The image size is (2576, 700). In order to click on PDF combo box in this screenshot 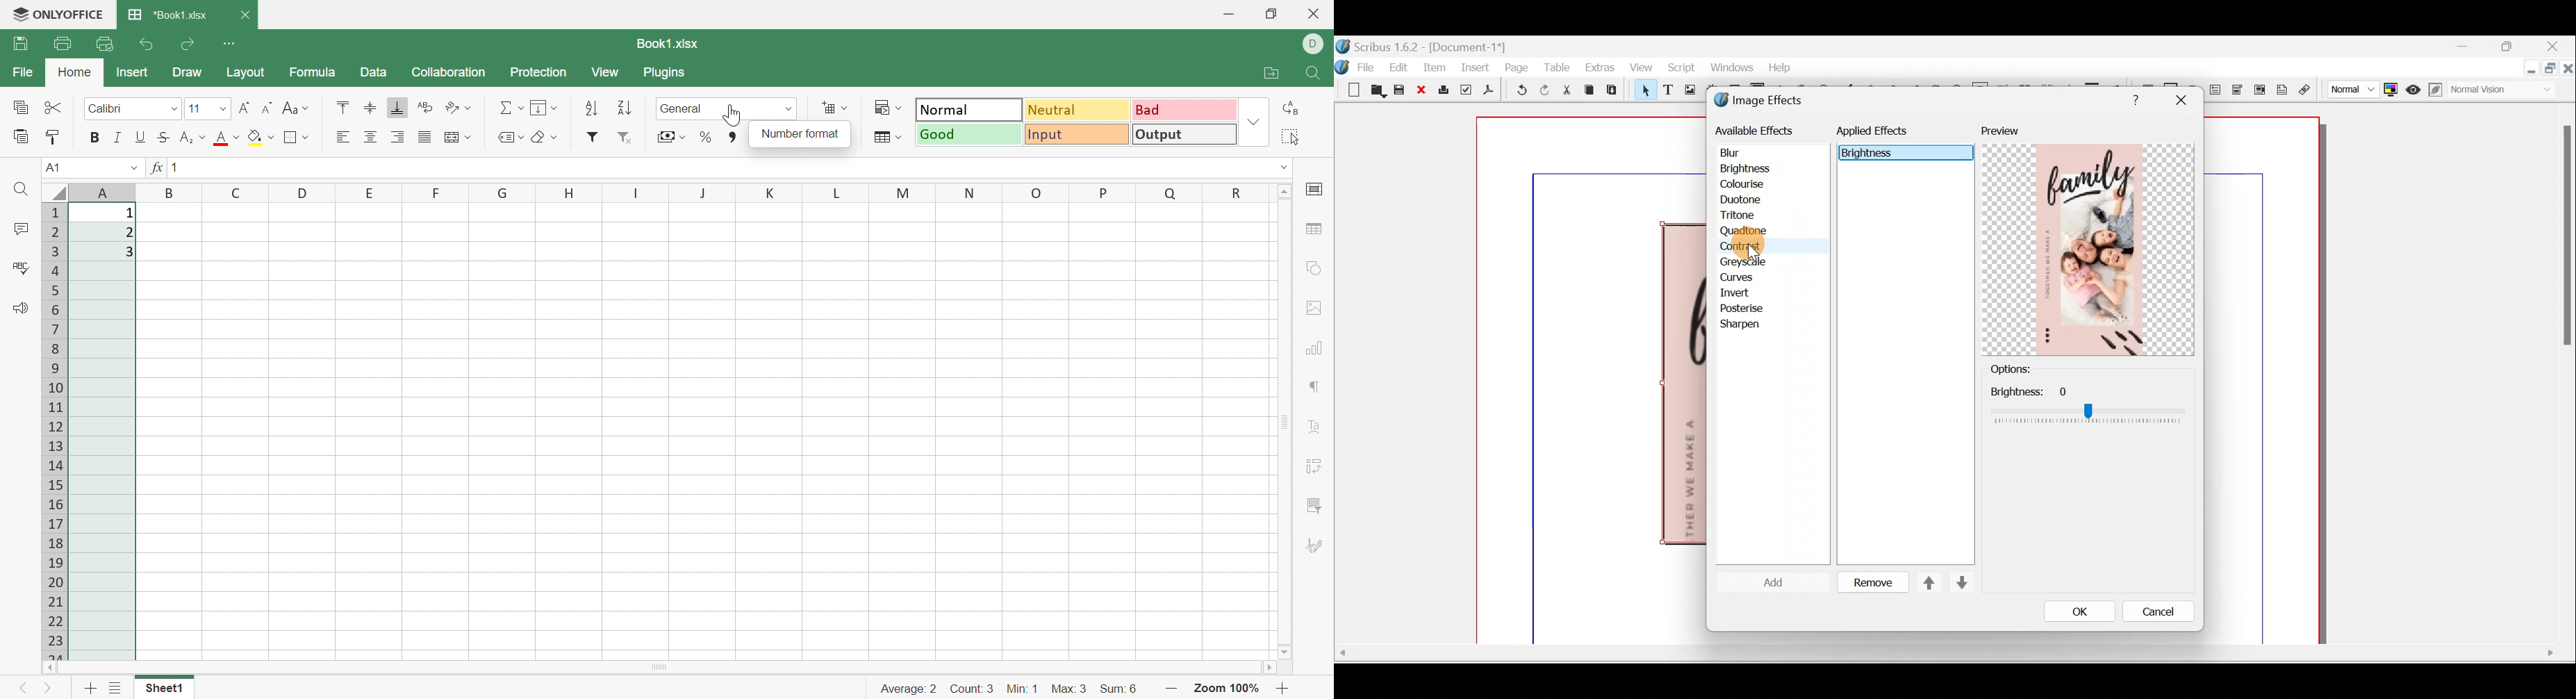, I will do `click(2239, 90)`.